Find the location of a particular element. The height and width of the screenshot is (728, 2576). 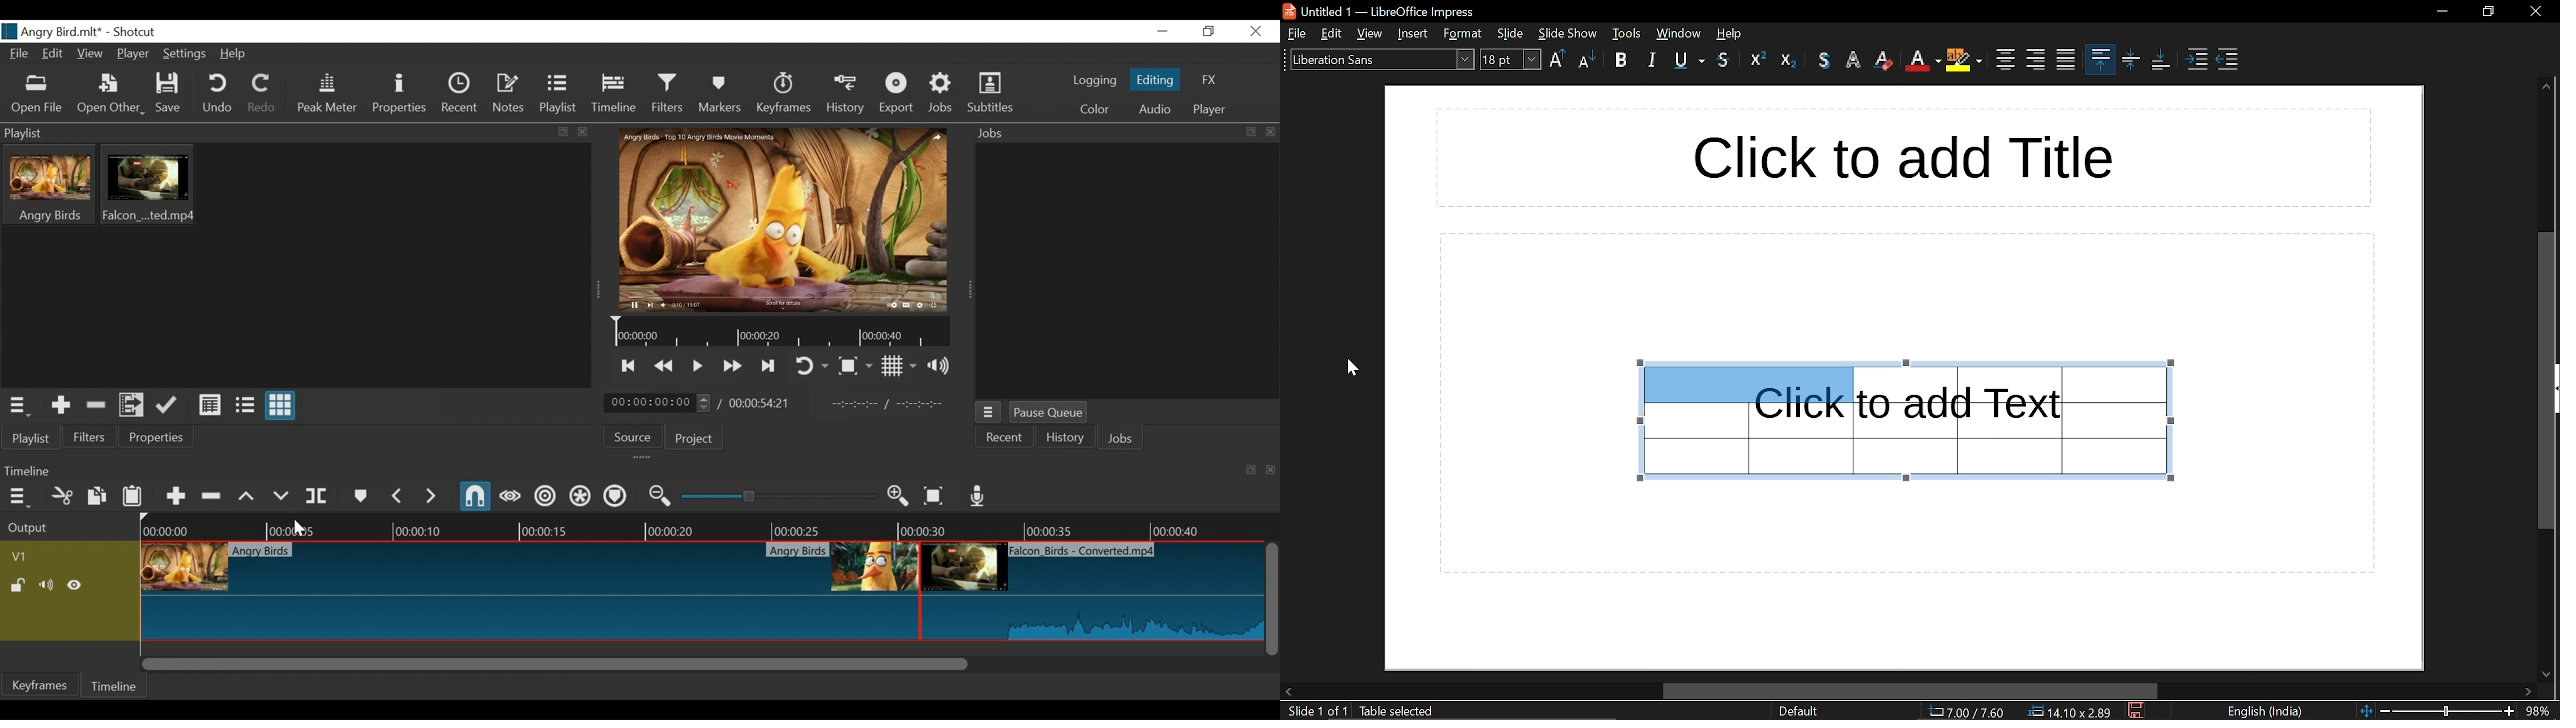

move left is located at coordinates (1288, 690).